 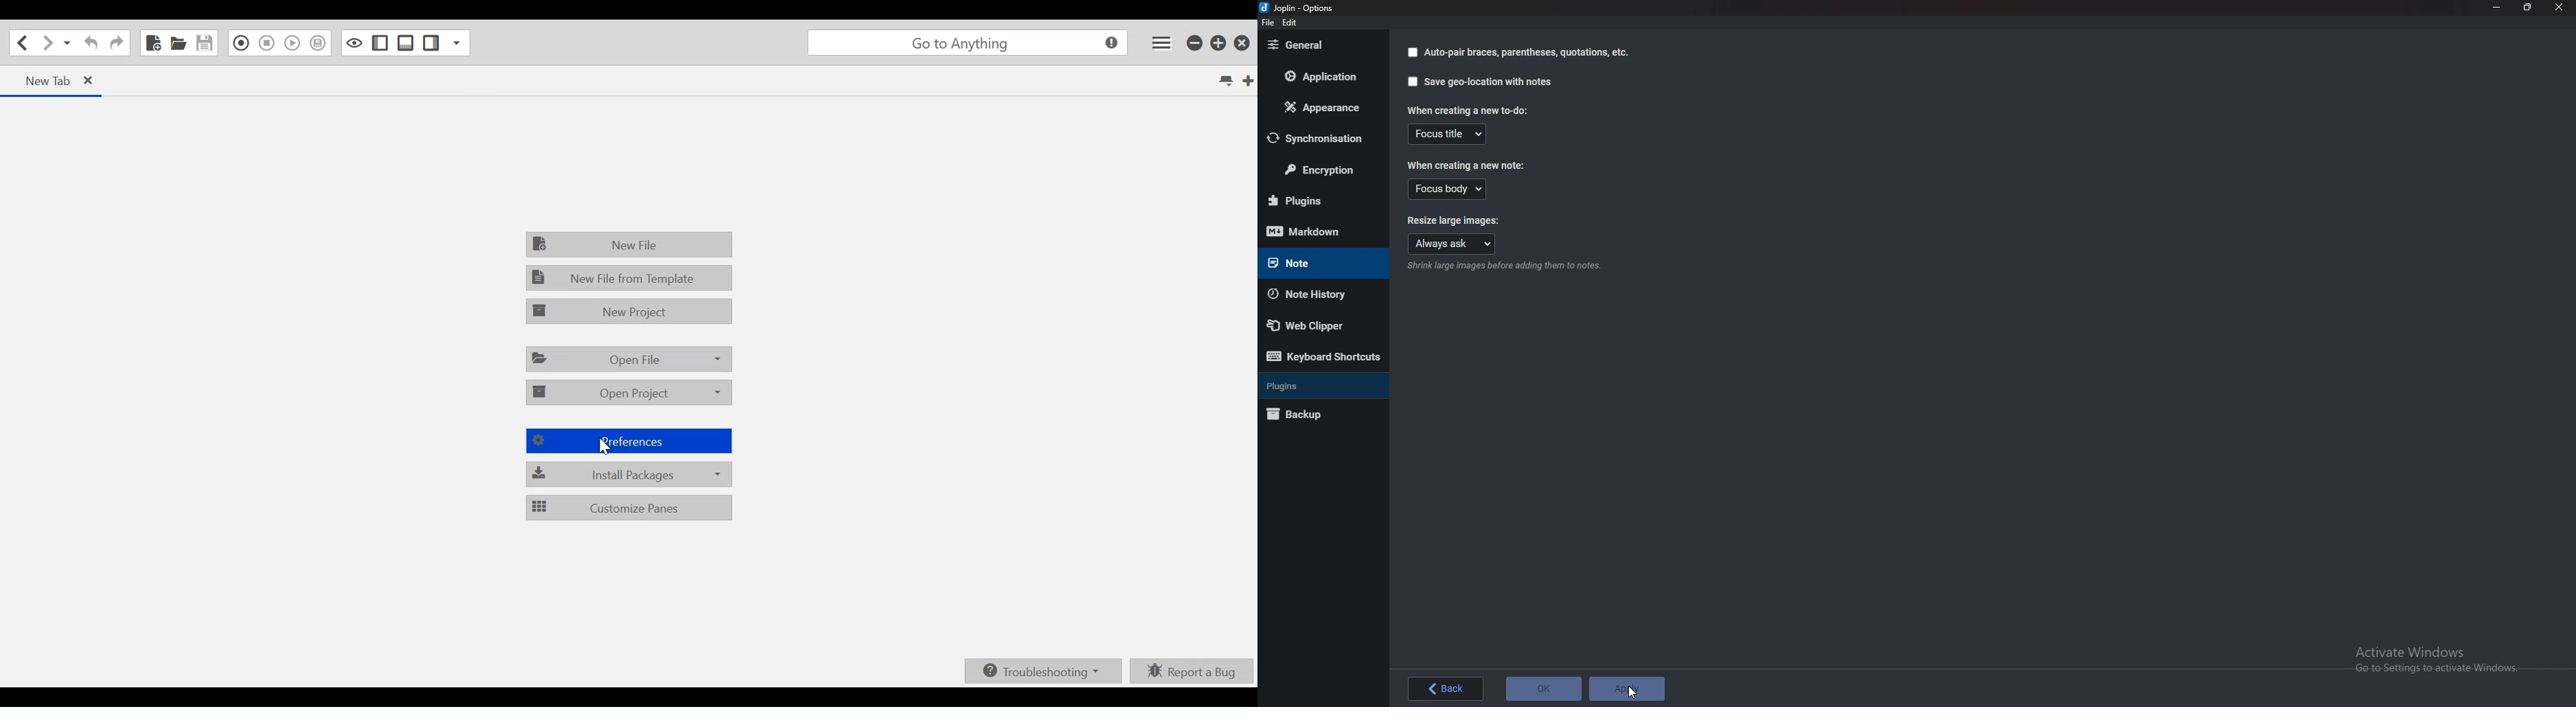 I want to click on Back, so click(x=1446, y=691).